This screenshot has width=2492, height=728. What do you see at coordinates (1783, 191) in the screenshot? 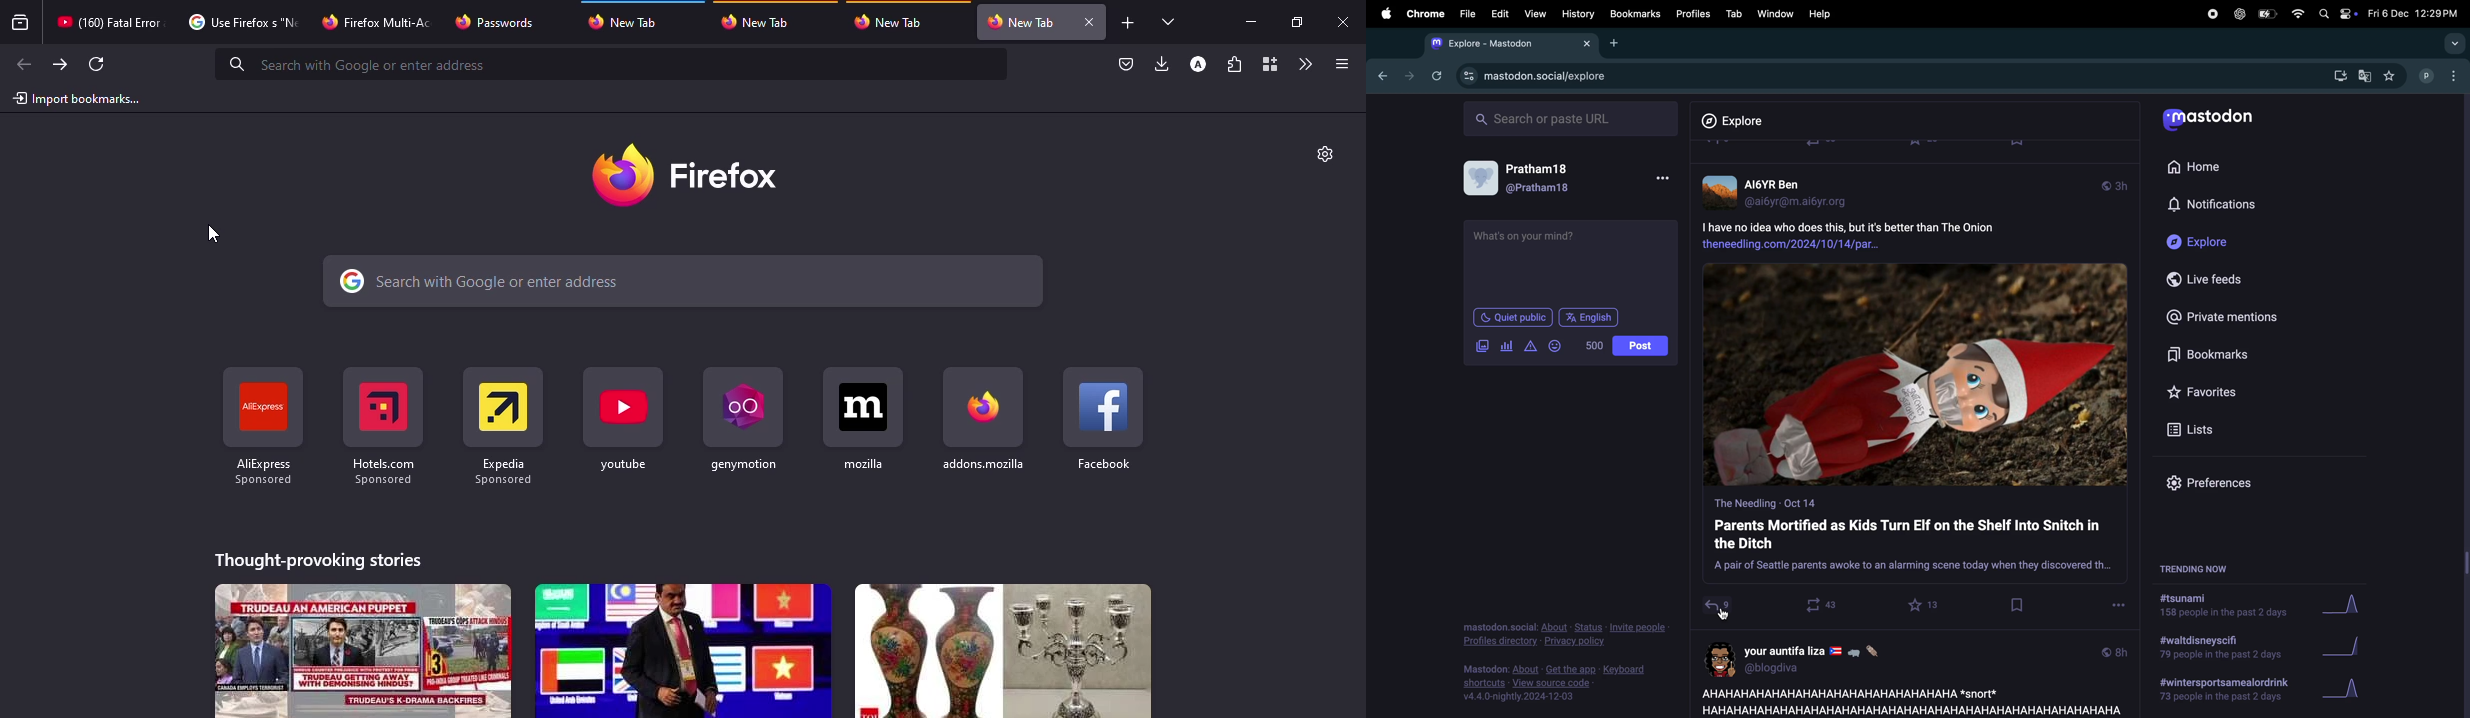
I see `user profile` at bounding box center [1783, 191].